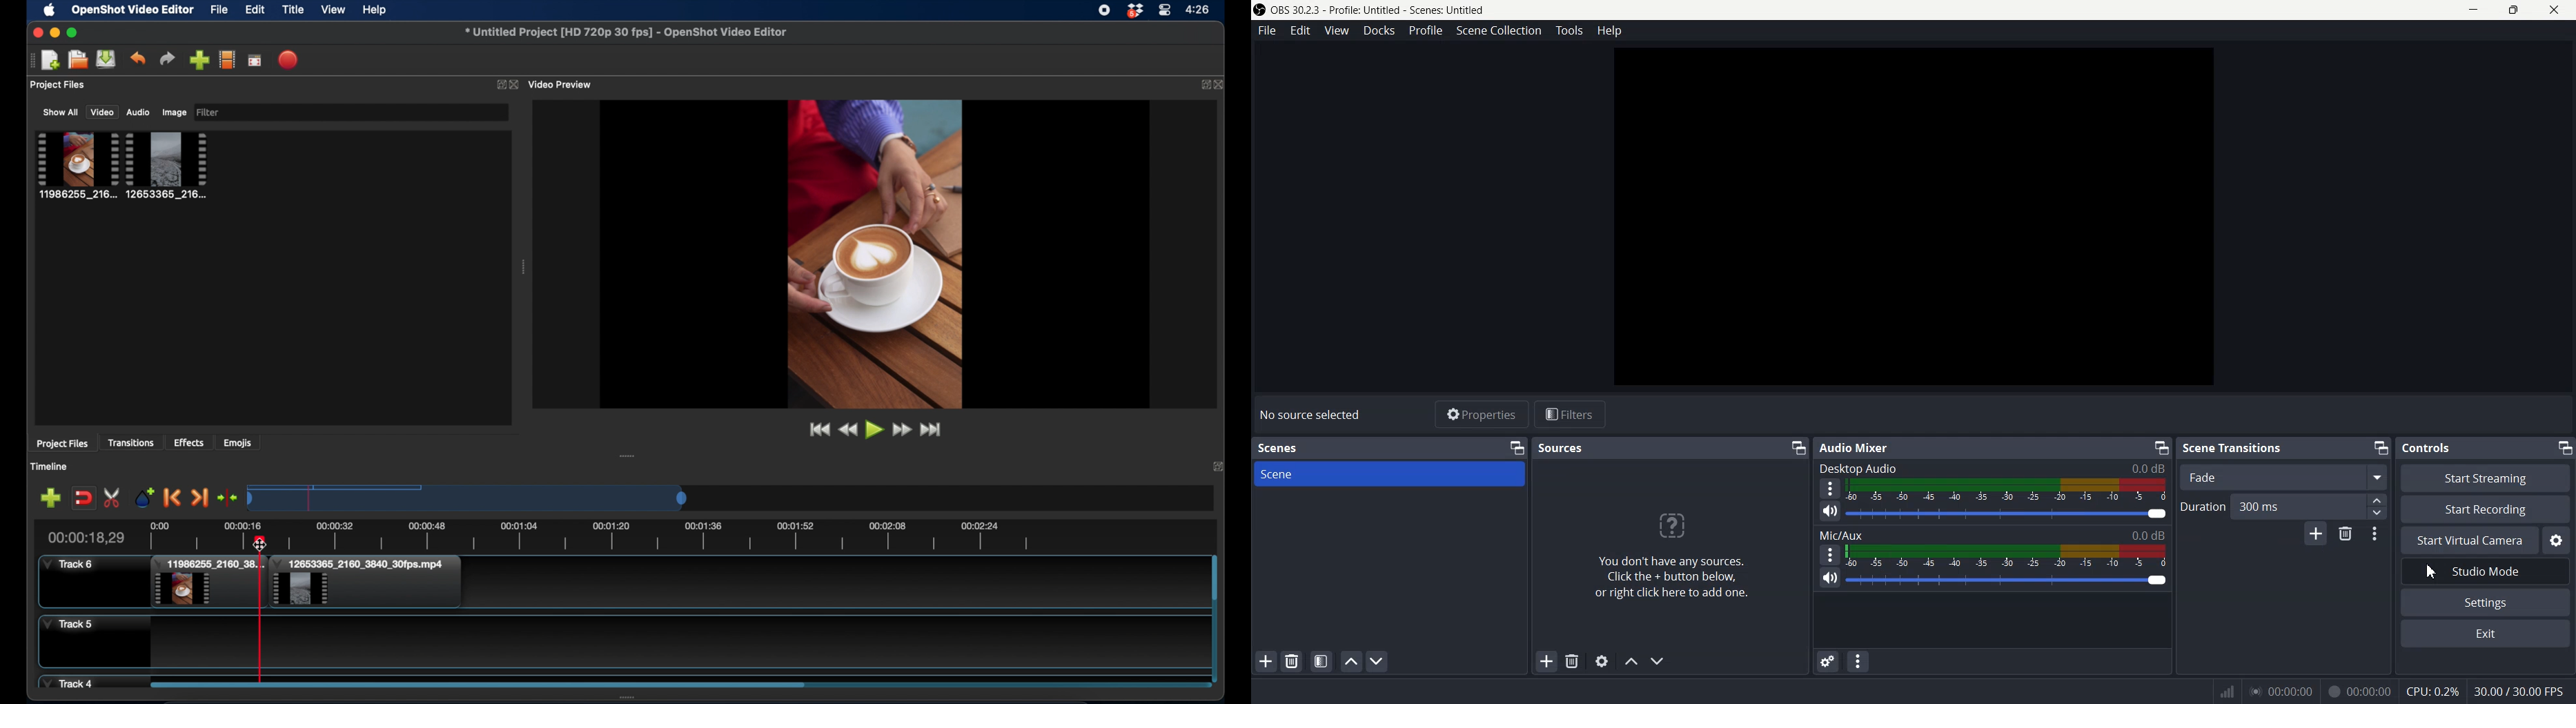  Describe the element at coordinates (1662, 661) in the screenshot. I see `Follow source down` at that location.